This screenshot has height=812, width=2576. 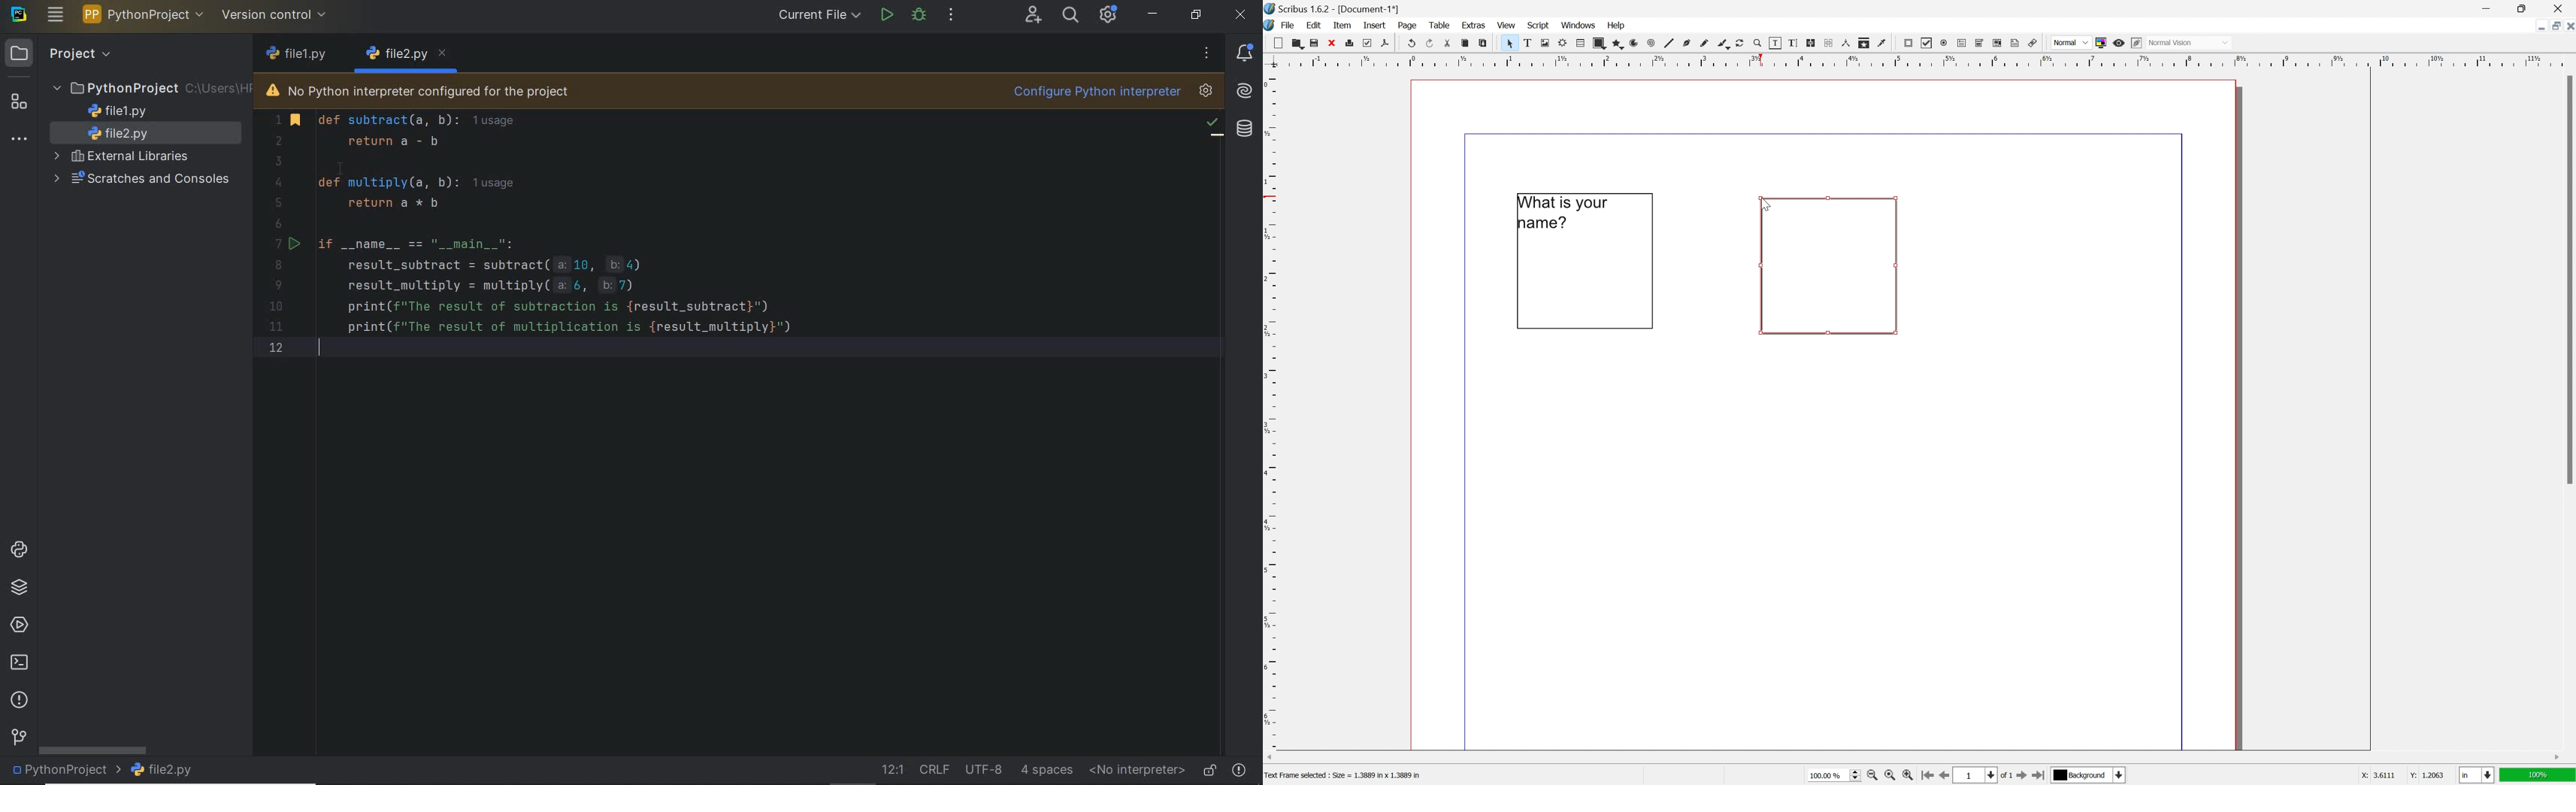 What do you see at coordinates (1279, 42) in the screenshot?
I see `new` at bounding box center [1279, 42].